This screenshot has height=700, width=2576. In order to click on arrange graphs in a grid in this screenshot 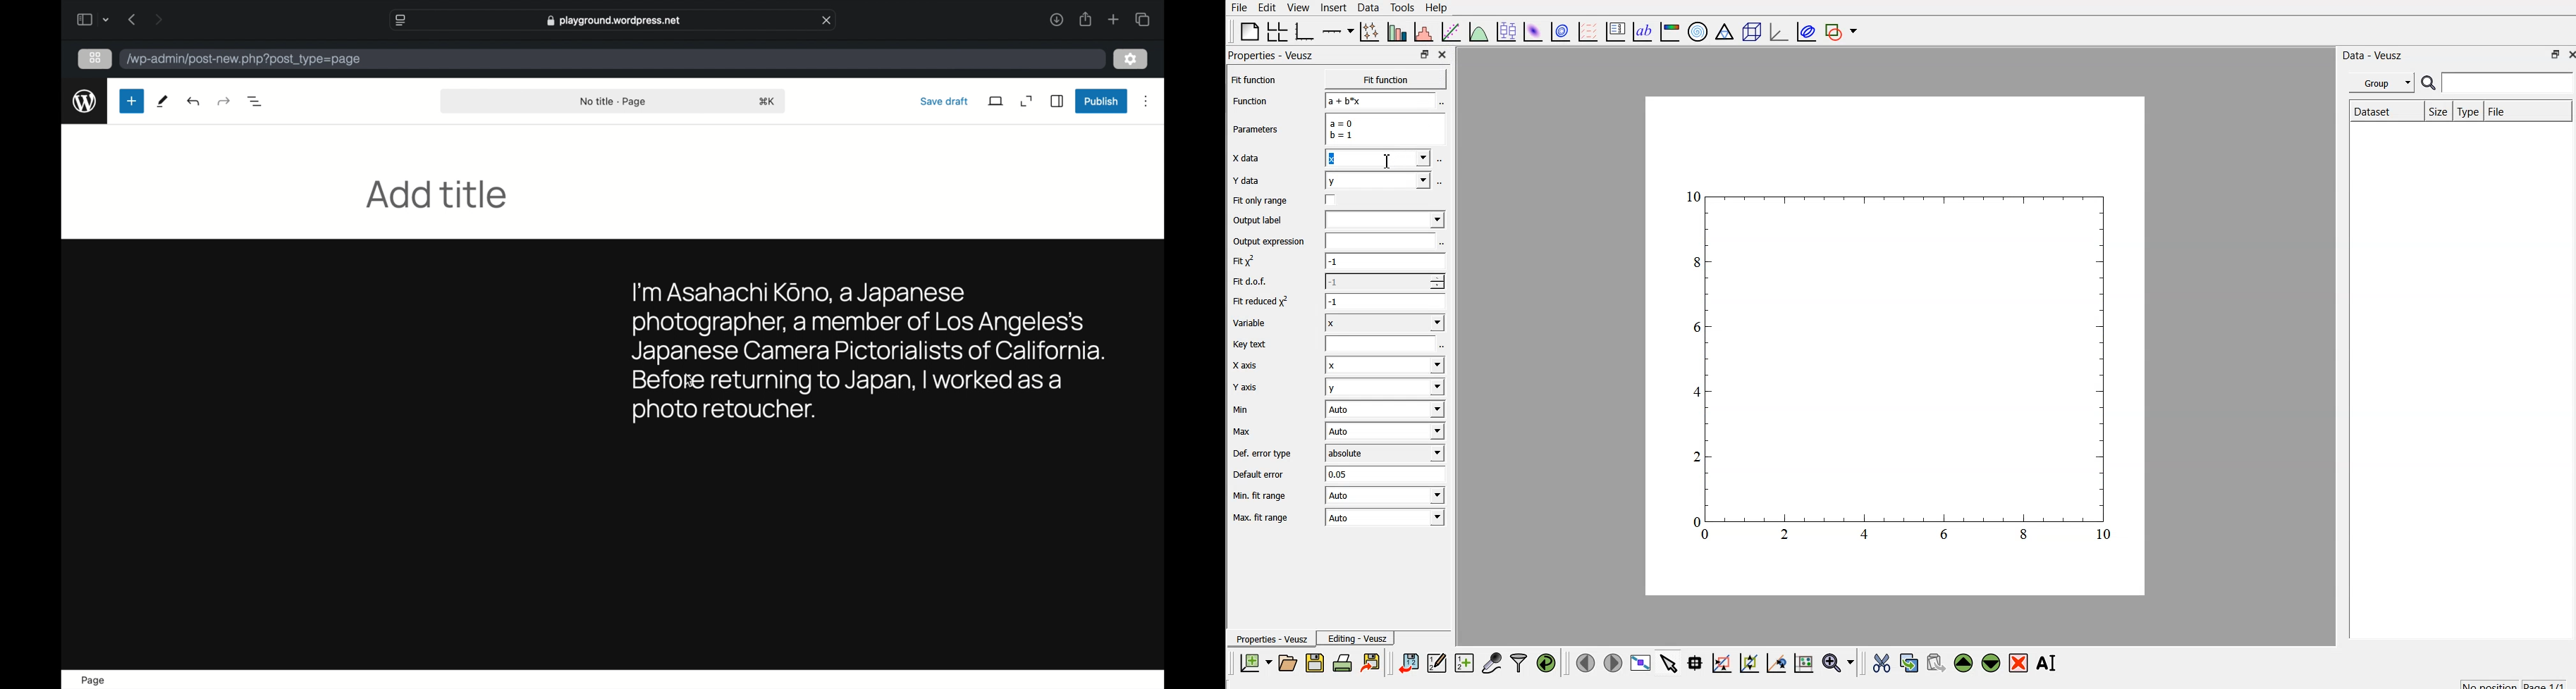, I will do `click(1277, 30)`.